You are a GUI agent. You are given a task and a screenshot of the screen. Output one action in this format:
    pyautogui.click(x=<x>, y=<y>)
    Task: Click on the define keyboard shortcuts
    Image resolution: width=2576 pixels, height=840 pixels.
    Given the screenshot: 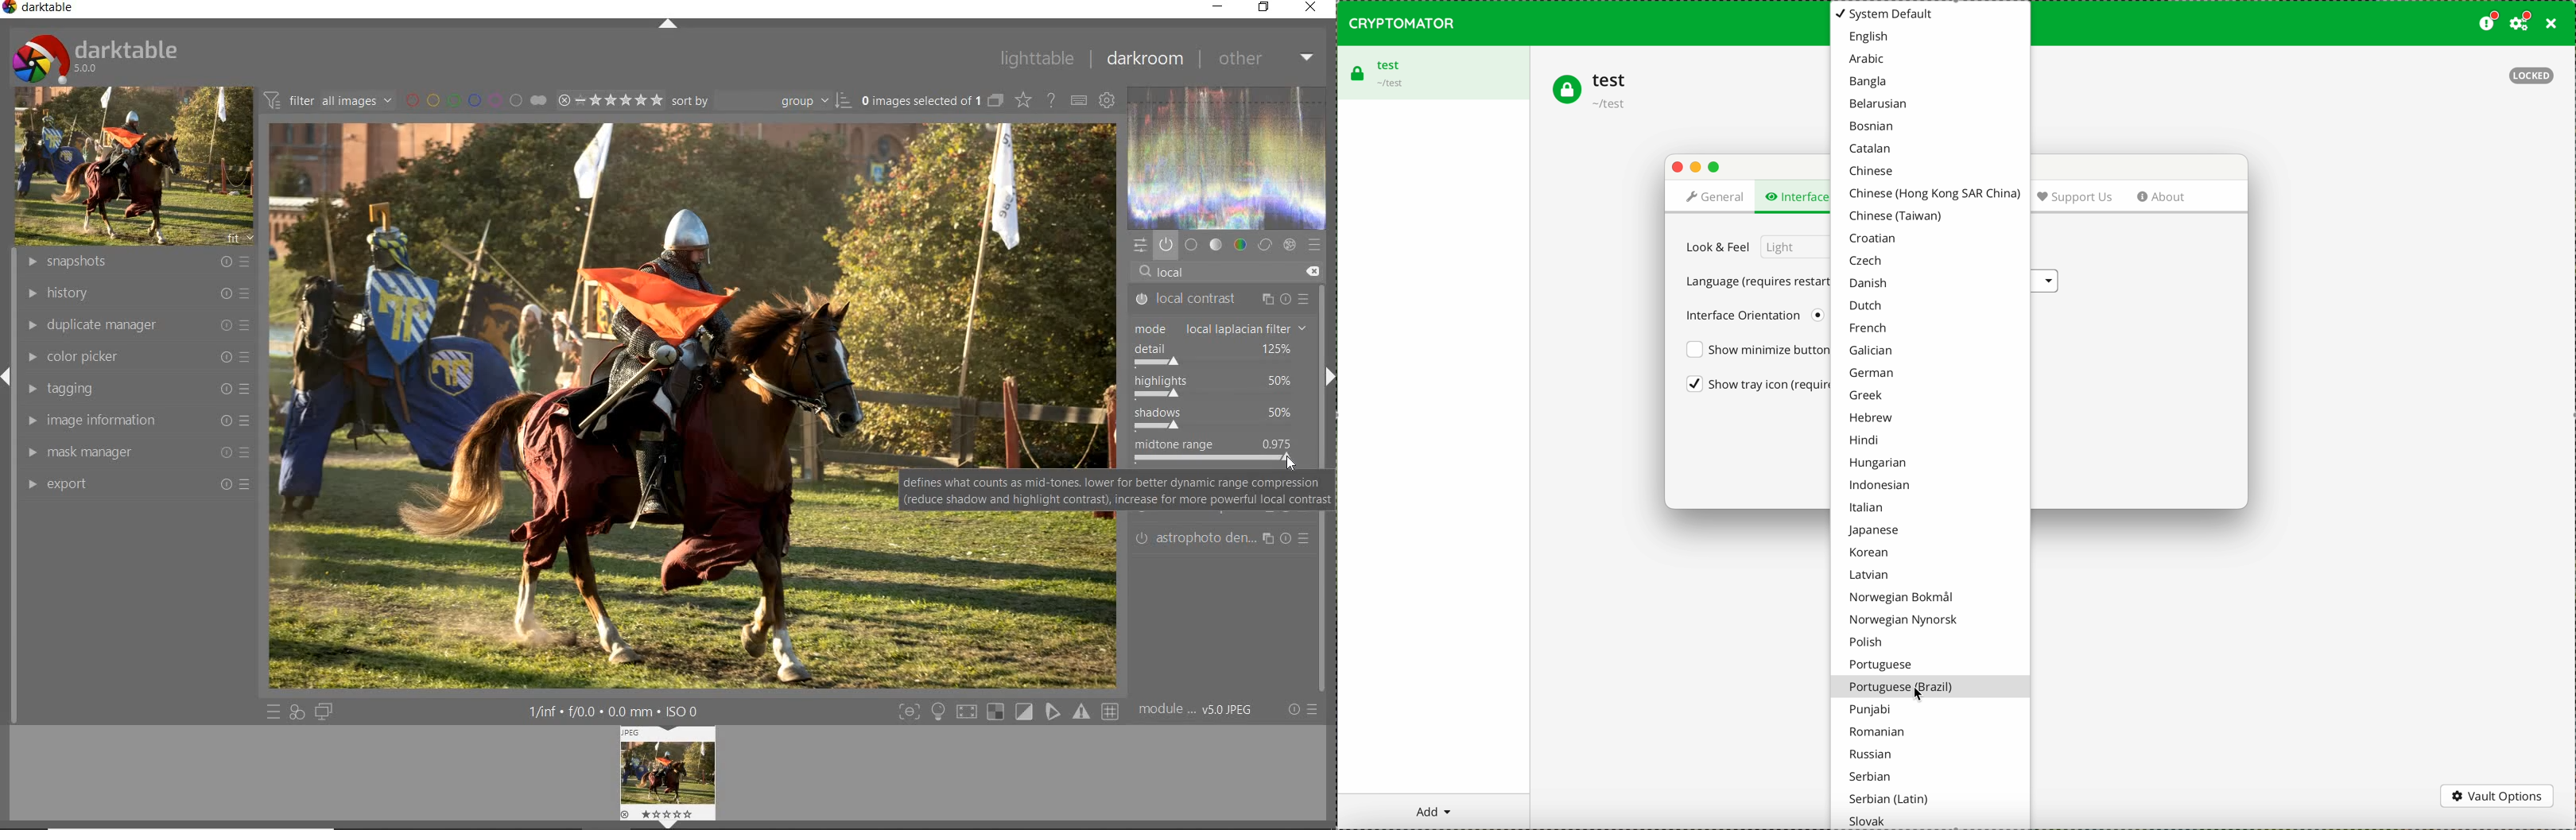 What is the action you would take?
    pyautogui.click(x=1077, y=100)
    